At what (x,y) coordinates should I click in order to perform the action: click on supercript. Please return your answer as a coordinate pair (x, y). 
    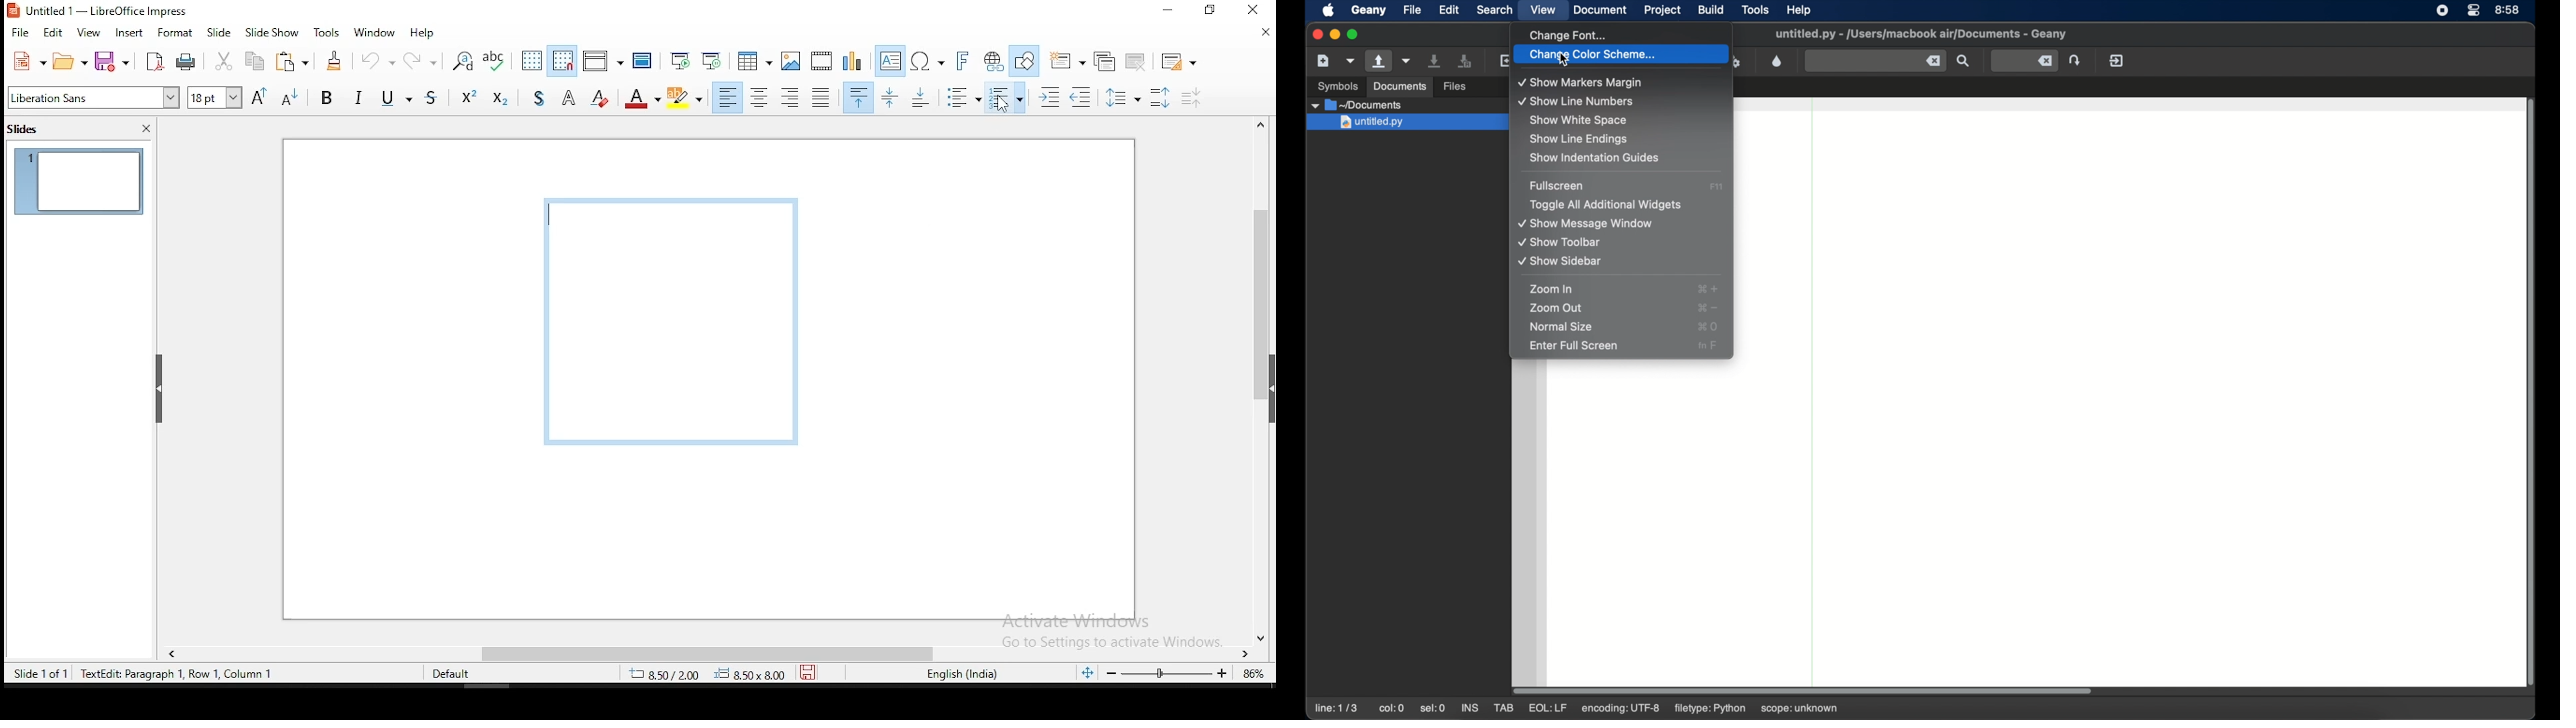
    Looking at the image, I should click on (464, 99).